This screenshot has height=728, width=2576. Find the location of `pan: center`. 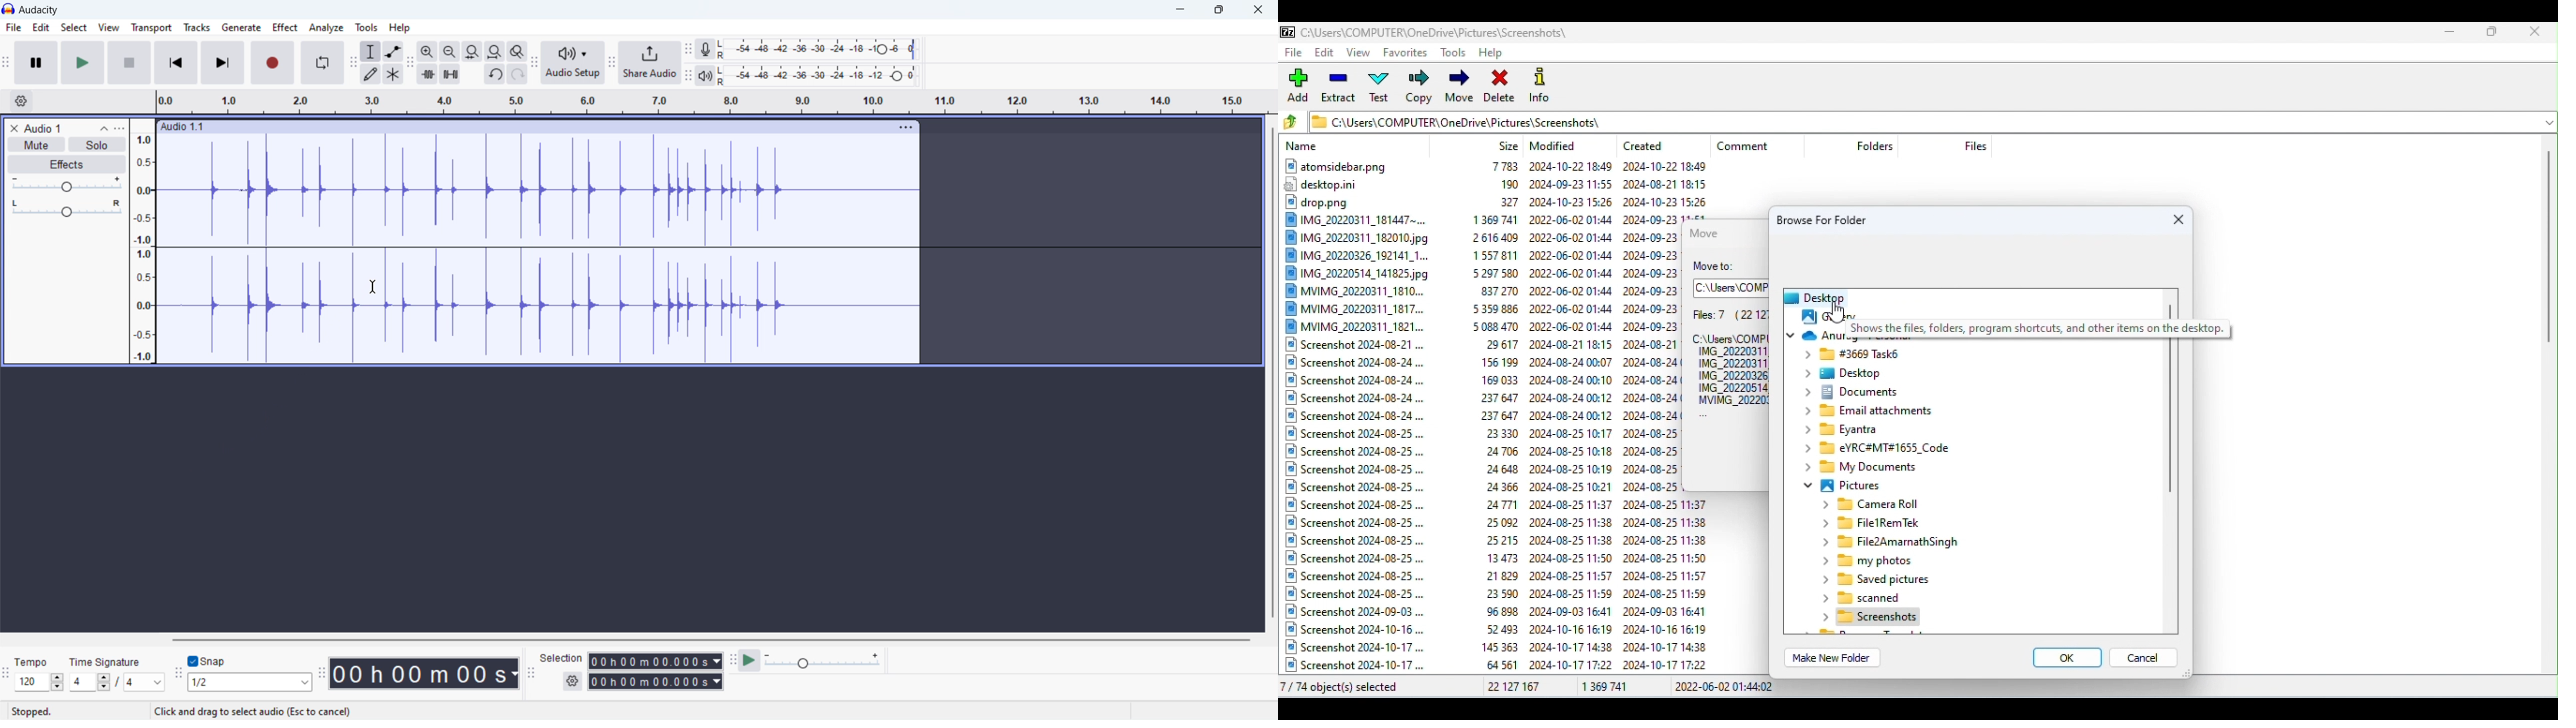

pan: center is located at coordinates (67, 208).